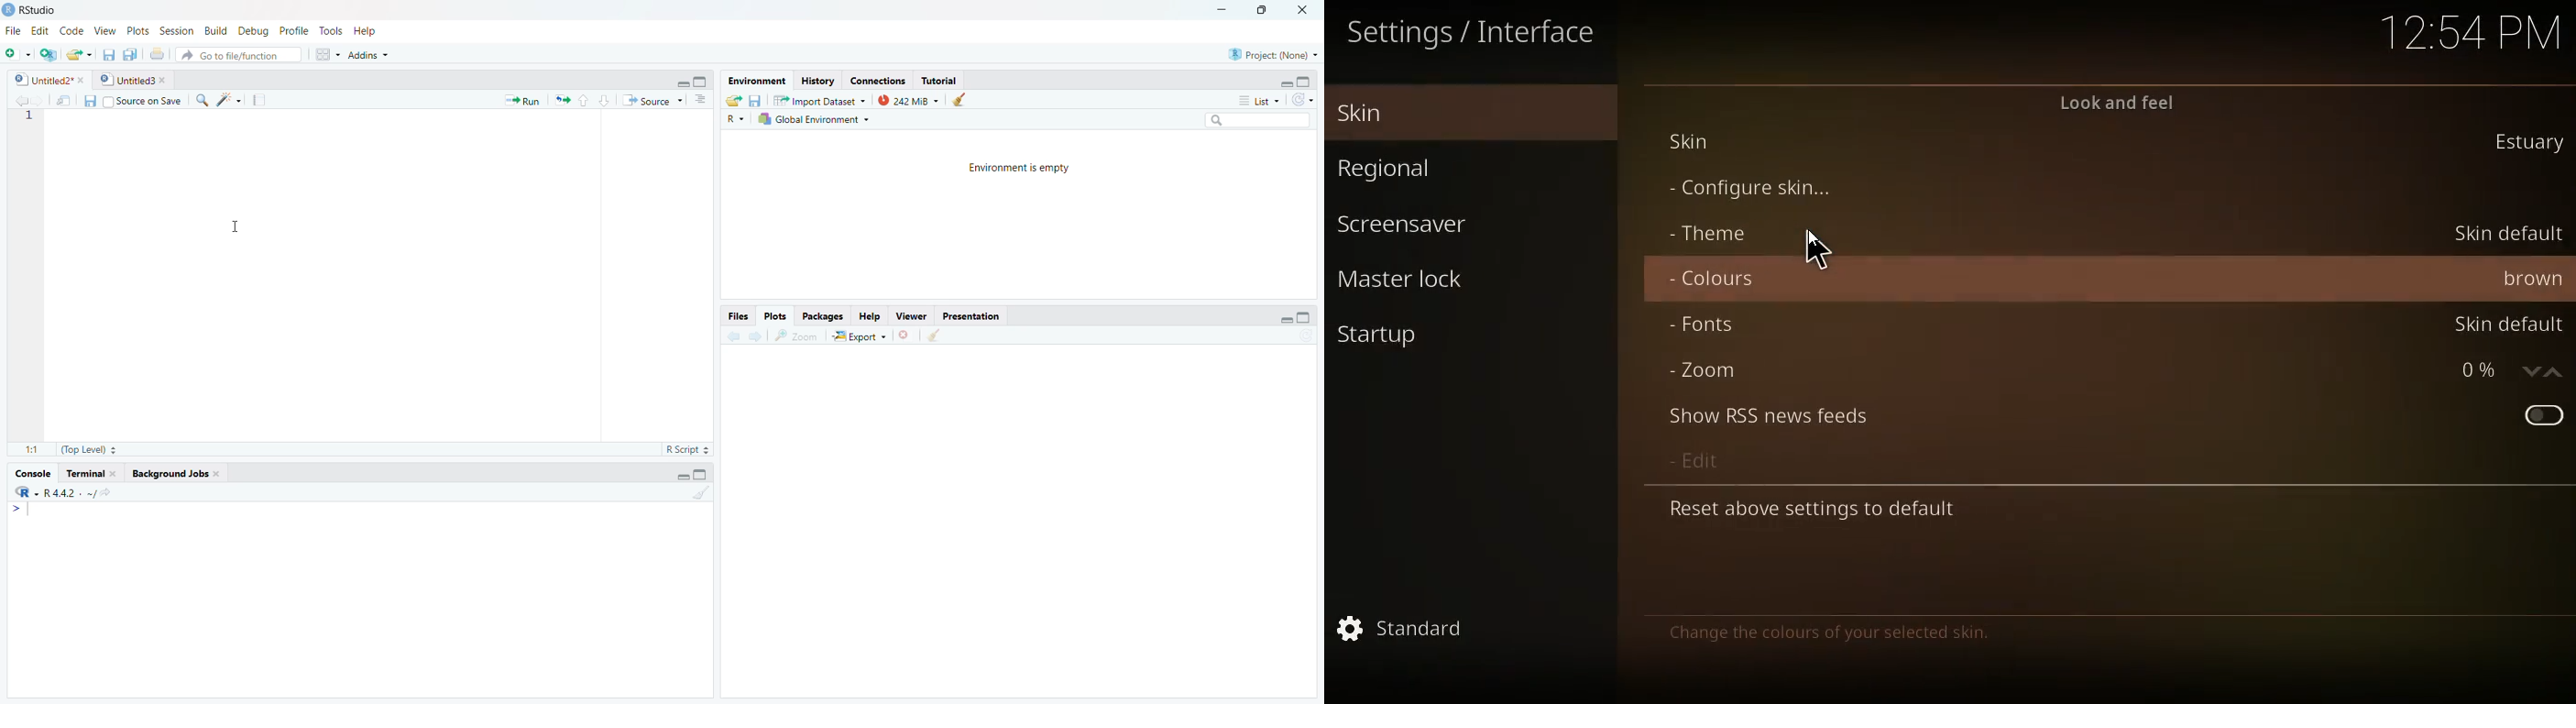 This screenshot has width=2576, height=728. What do you see at coordinates (1402, 337) in the screenshot?
I see `startup` at bounding box center [1402, 337].